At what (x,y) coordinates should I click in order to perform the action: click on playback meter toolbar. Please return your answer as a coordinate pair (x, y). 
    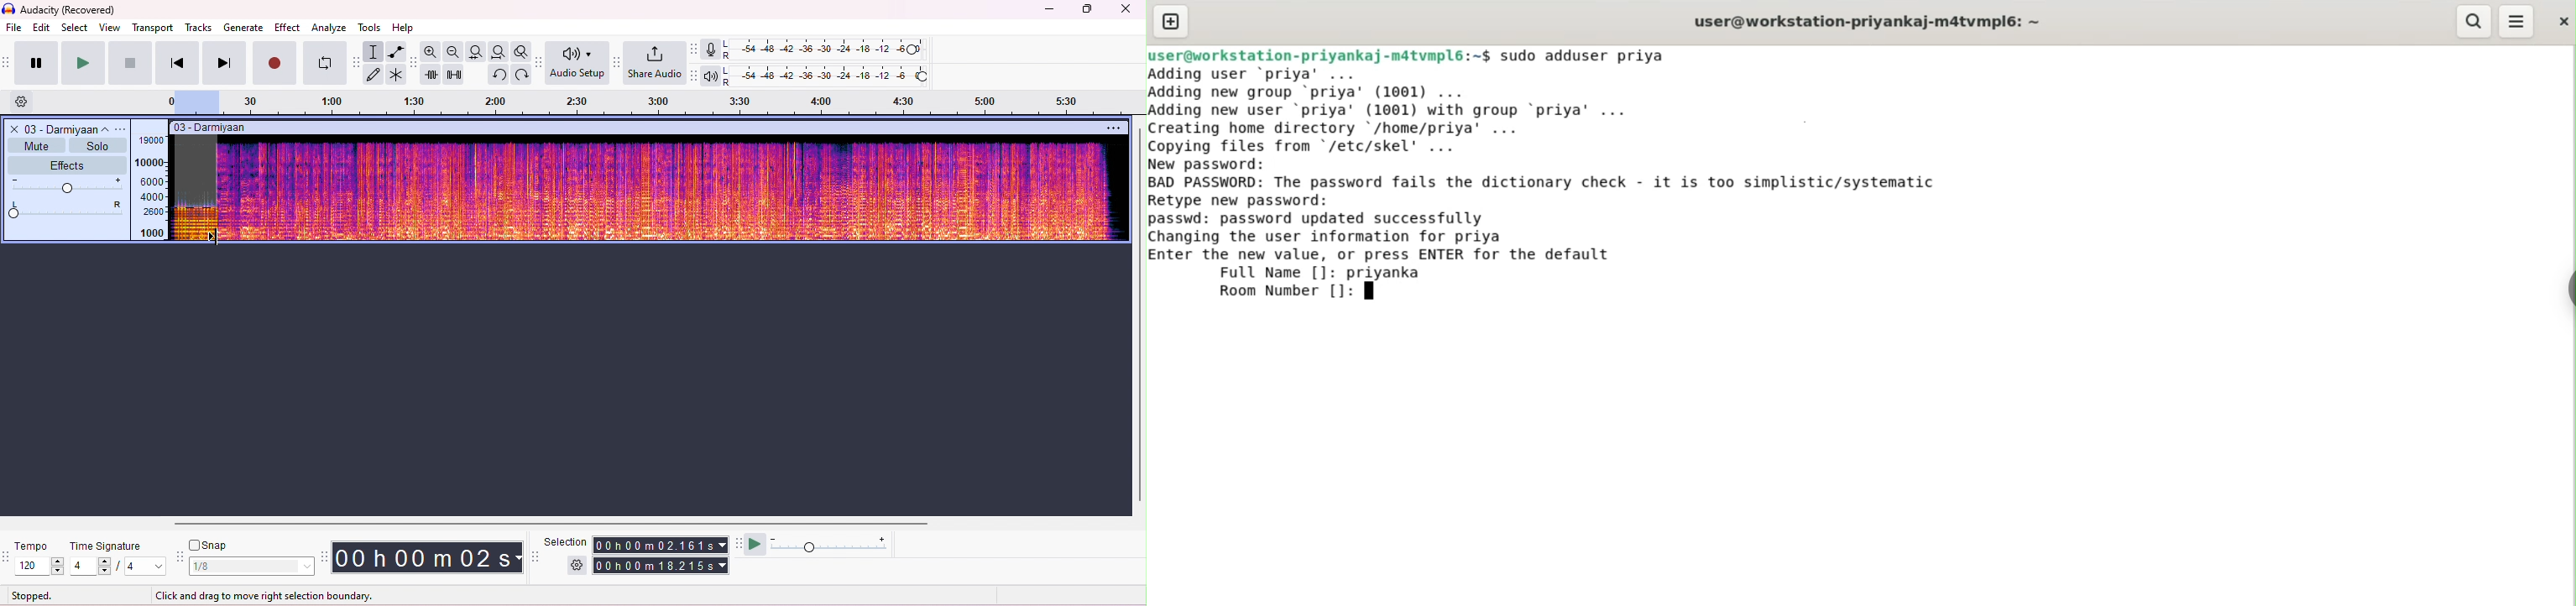
    Looking at the image, I should click on (697, 76).